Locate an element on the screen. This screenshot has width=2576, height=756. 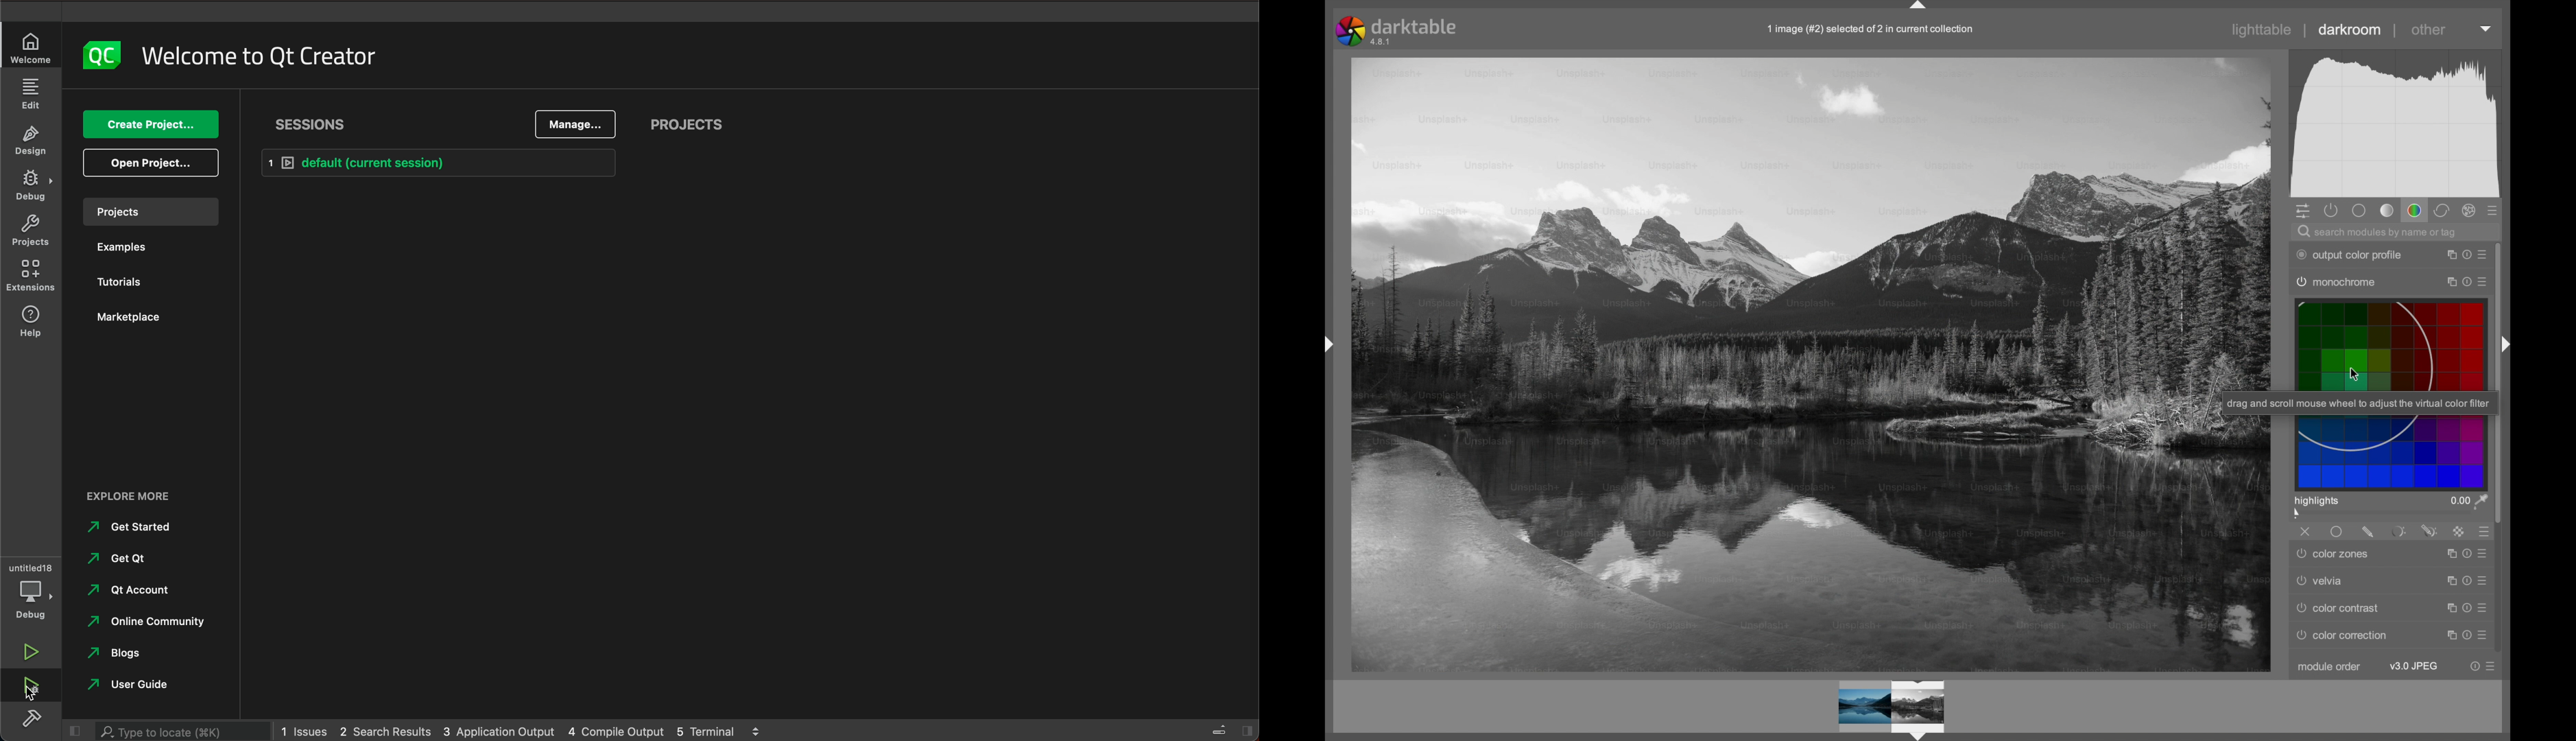
0.00 is located at coordinates (2468, 499).